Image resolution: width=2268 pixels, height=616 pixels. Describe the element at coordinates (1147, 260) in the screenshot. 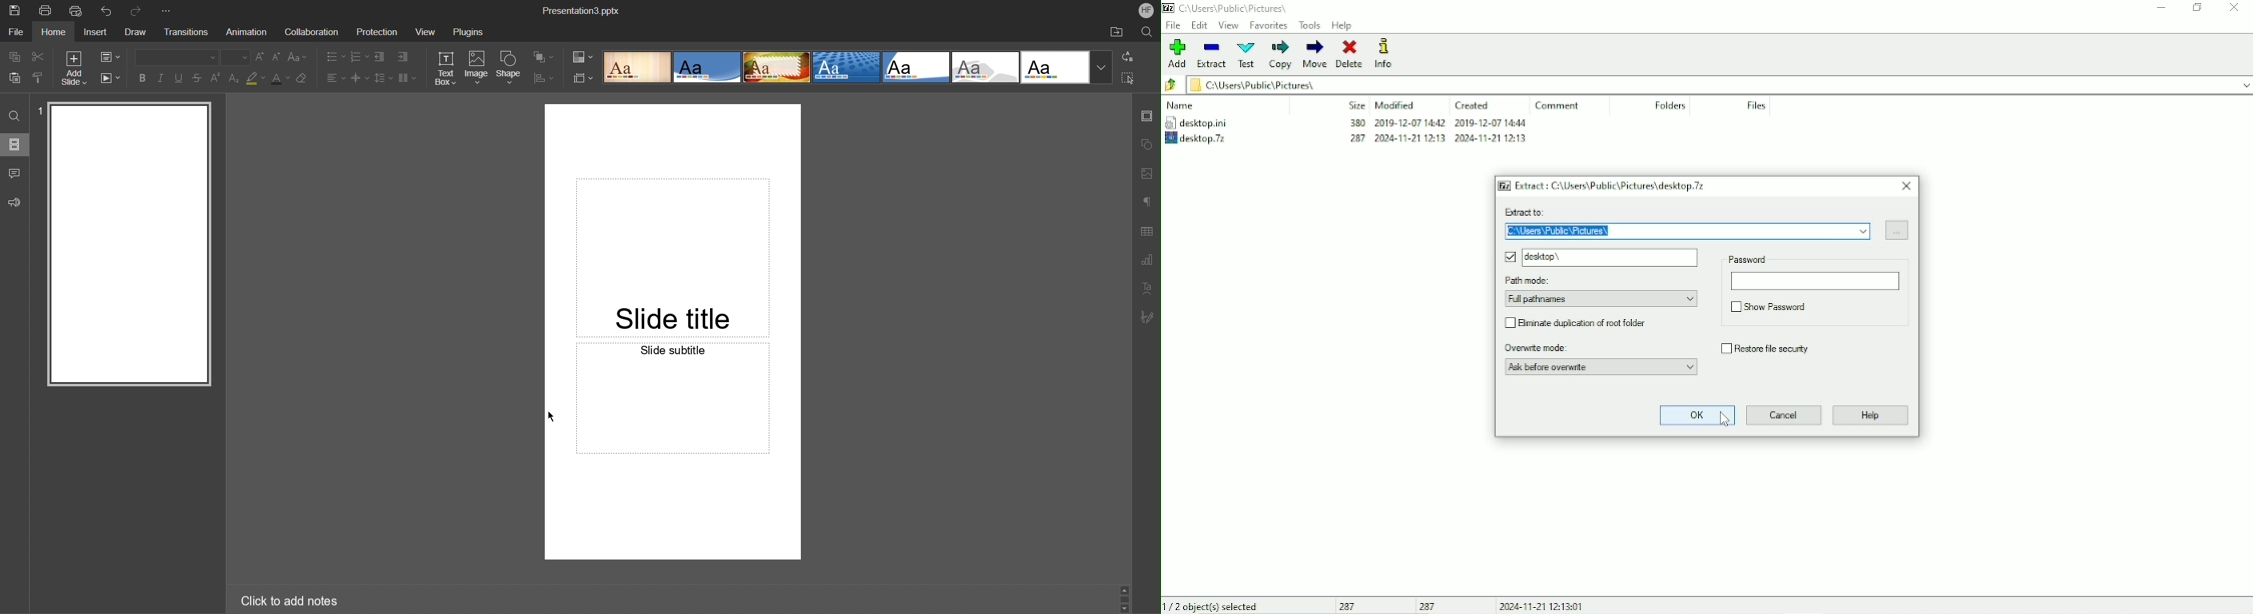

I see `Graph` at that location.